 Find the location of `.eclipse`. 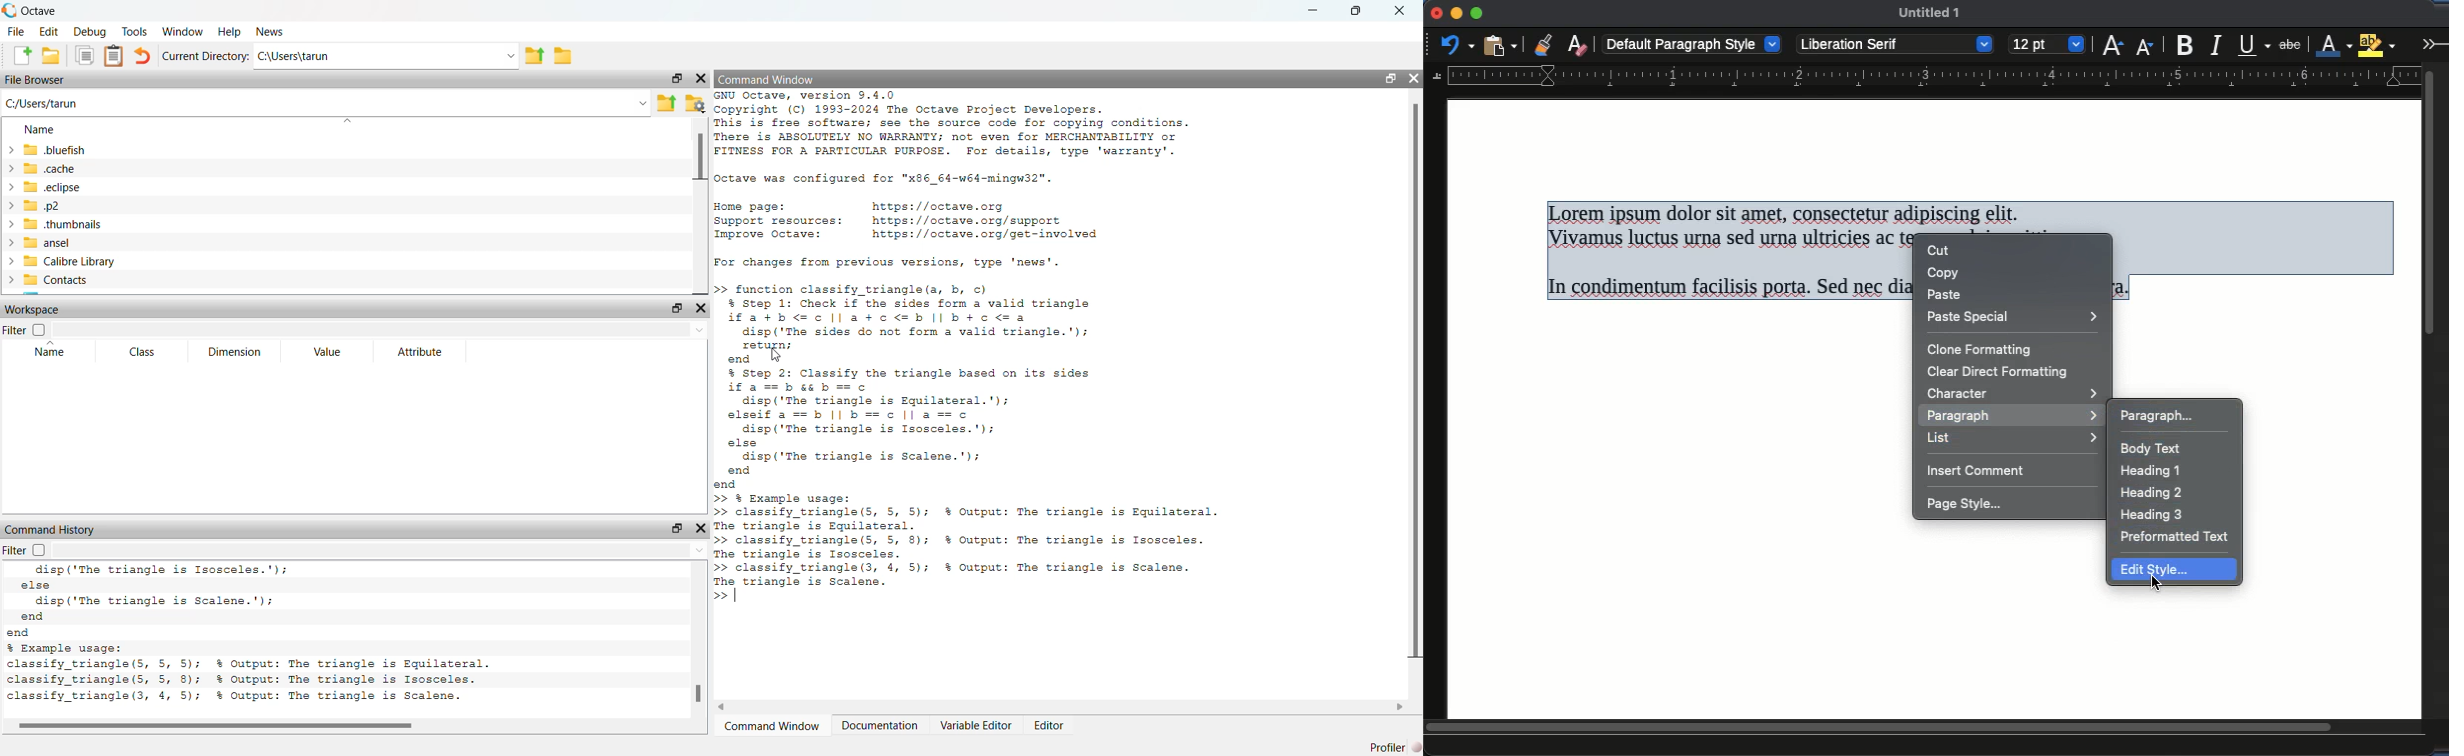

.eclipse is located at coordinates (54, 187).